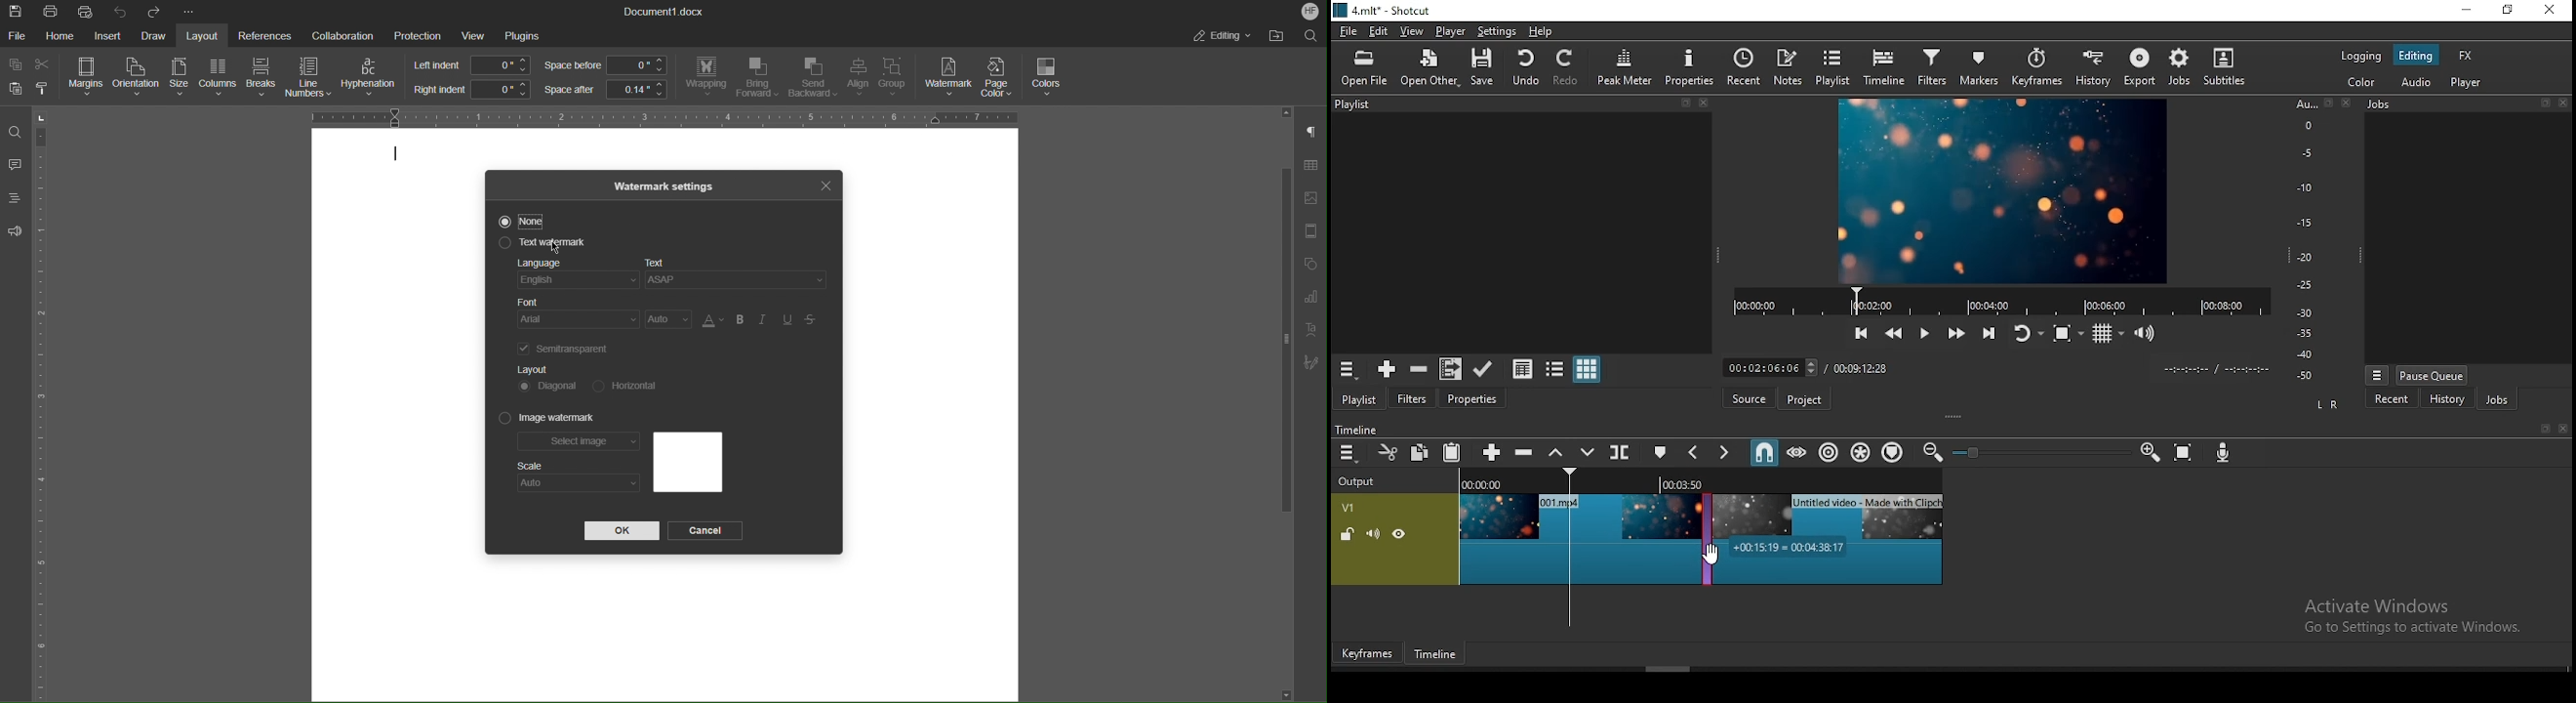 This screenshot has height=728, width=2576. Describe the element at coordinates (44, 64) in the screenshot. I see `Cut` at that location.